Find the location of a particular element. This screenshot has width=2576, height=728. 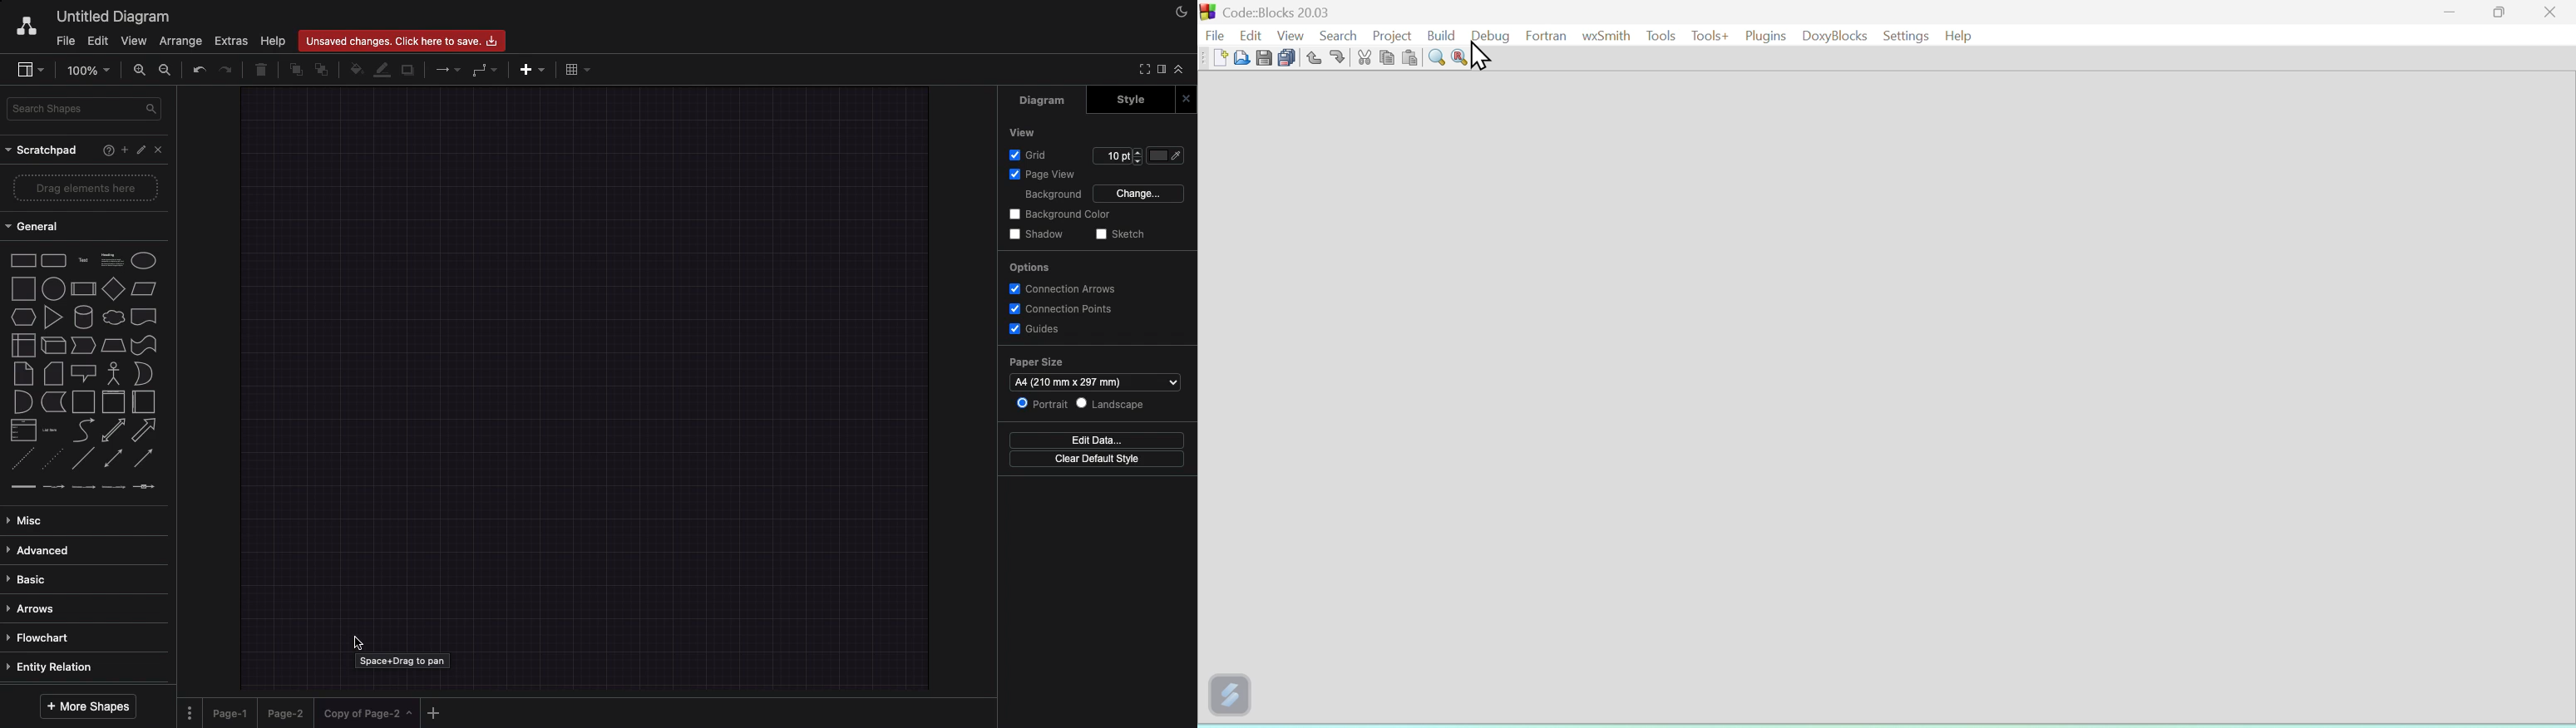

Project is located at coordinates (1388, 33).